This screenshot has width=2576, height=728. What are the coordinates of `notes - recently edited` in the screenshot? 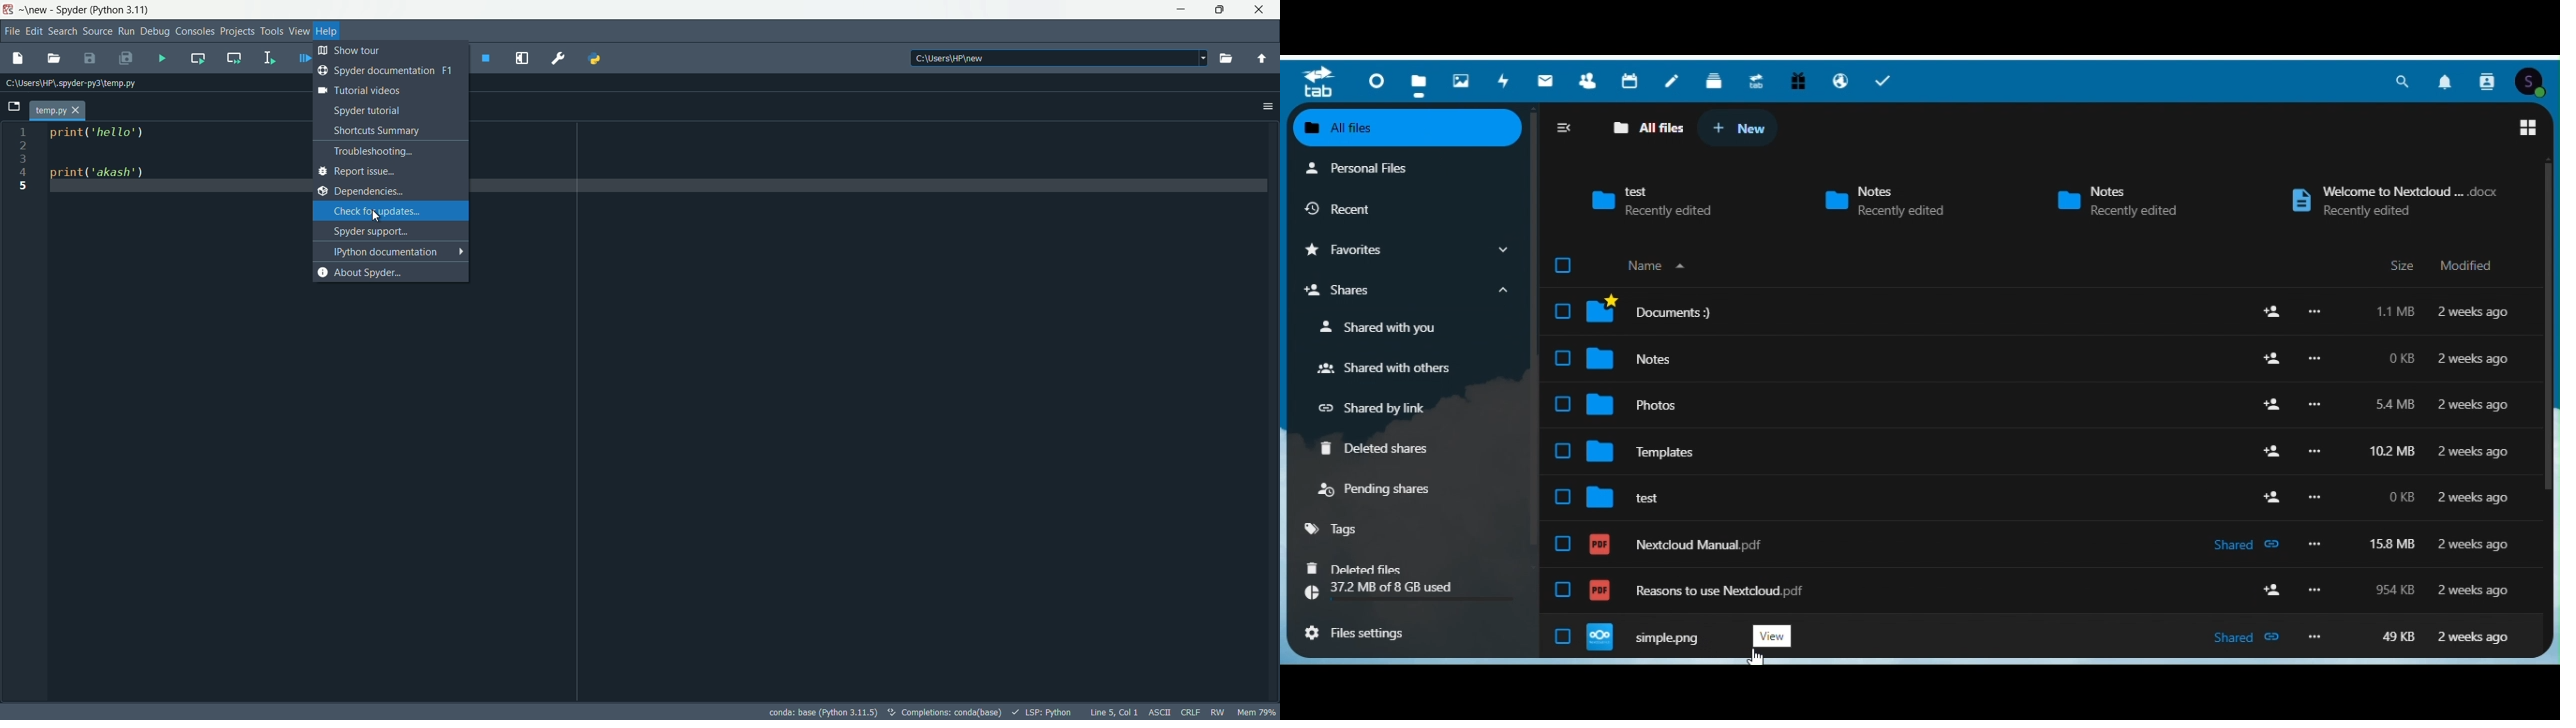 It's located at (2115, 201).